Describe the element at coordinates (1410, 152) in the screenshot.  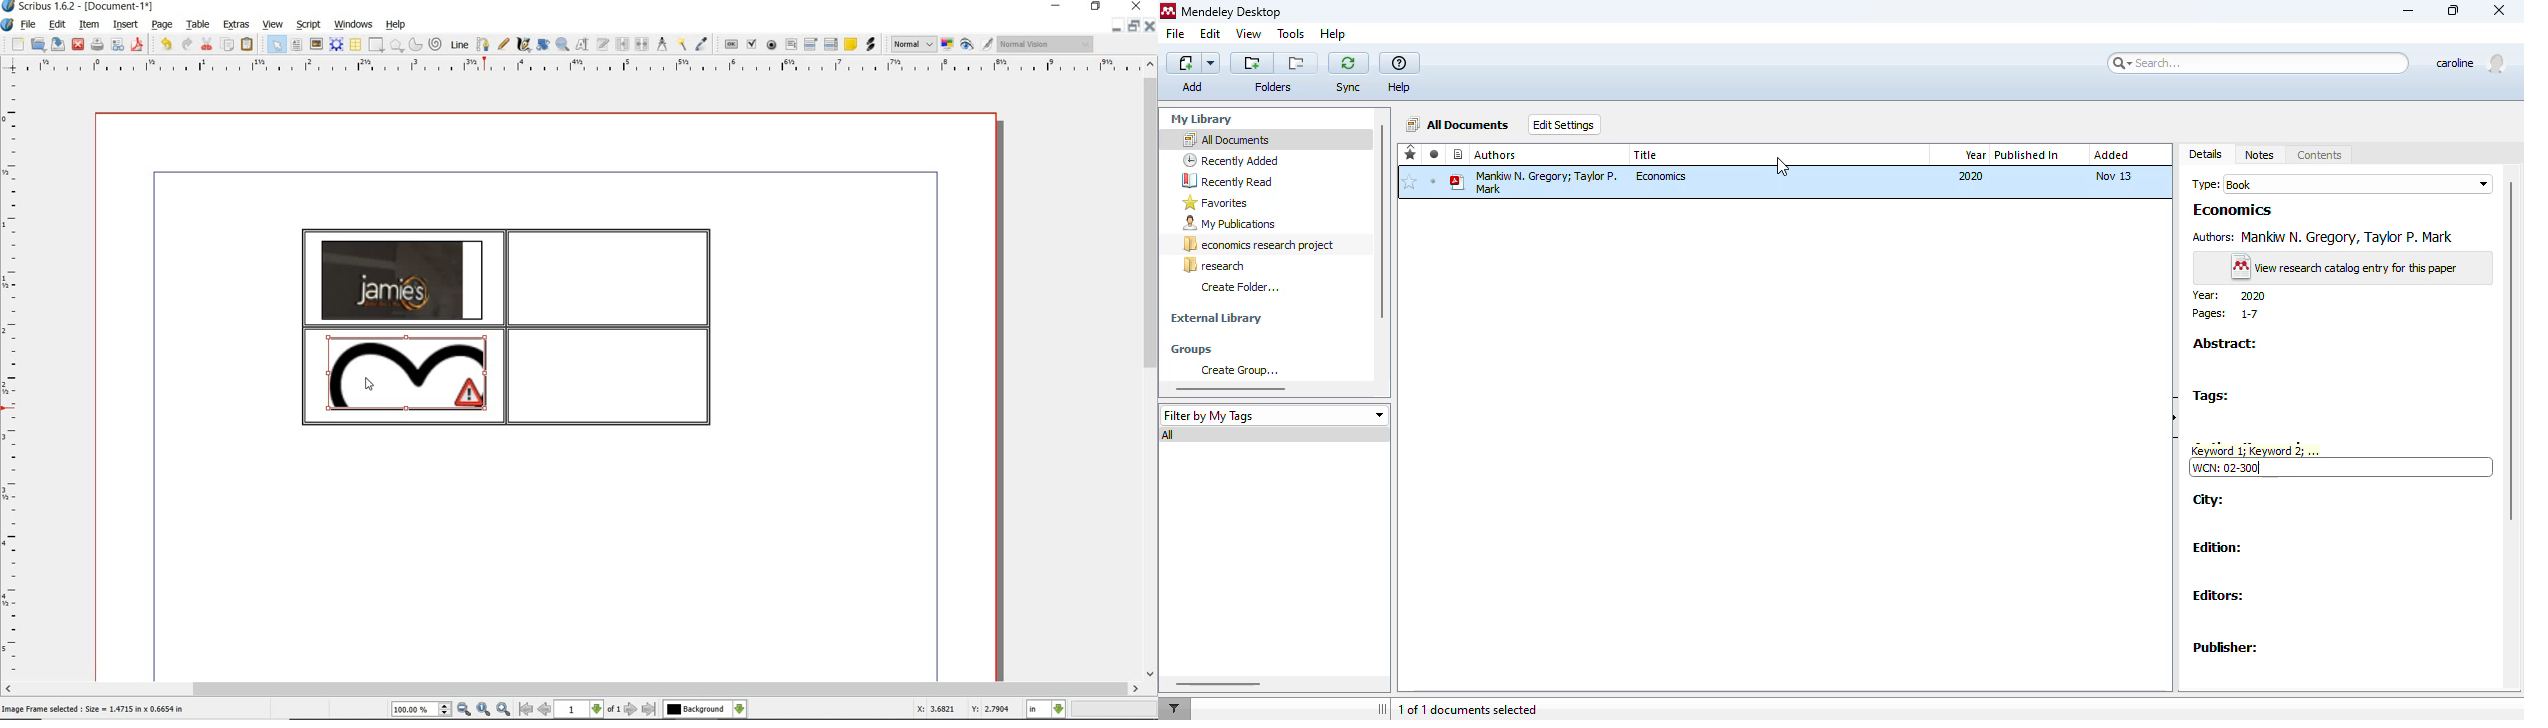
I see `favorites` at that location.